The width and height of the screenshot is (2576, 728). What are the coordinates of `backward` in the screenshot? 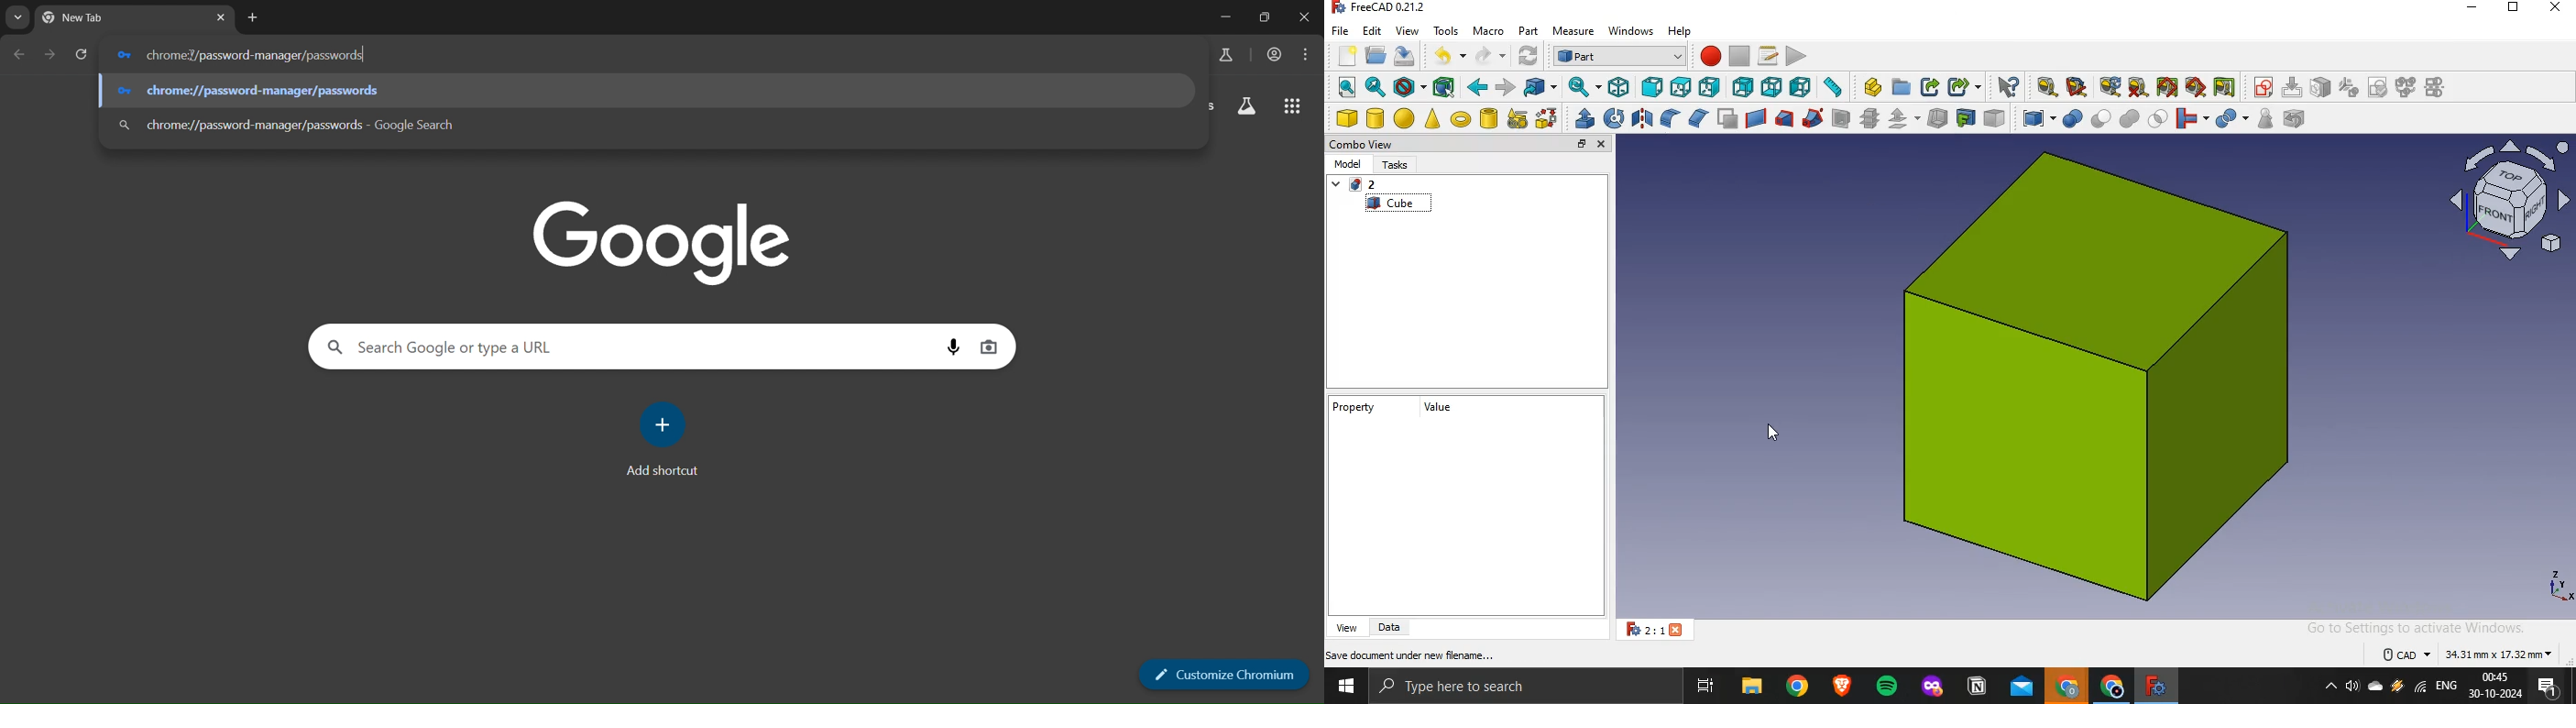 It's located at (1477, 88).